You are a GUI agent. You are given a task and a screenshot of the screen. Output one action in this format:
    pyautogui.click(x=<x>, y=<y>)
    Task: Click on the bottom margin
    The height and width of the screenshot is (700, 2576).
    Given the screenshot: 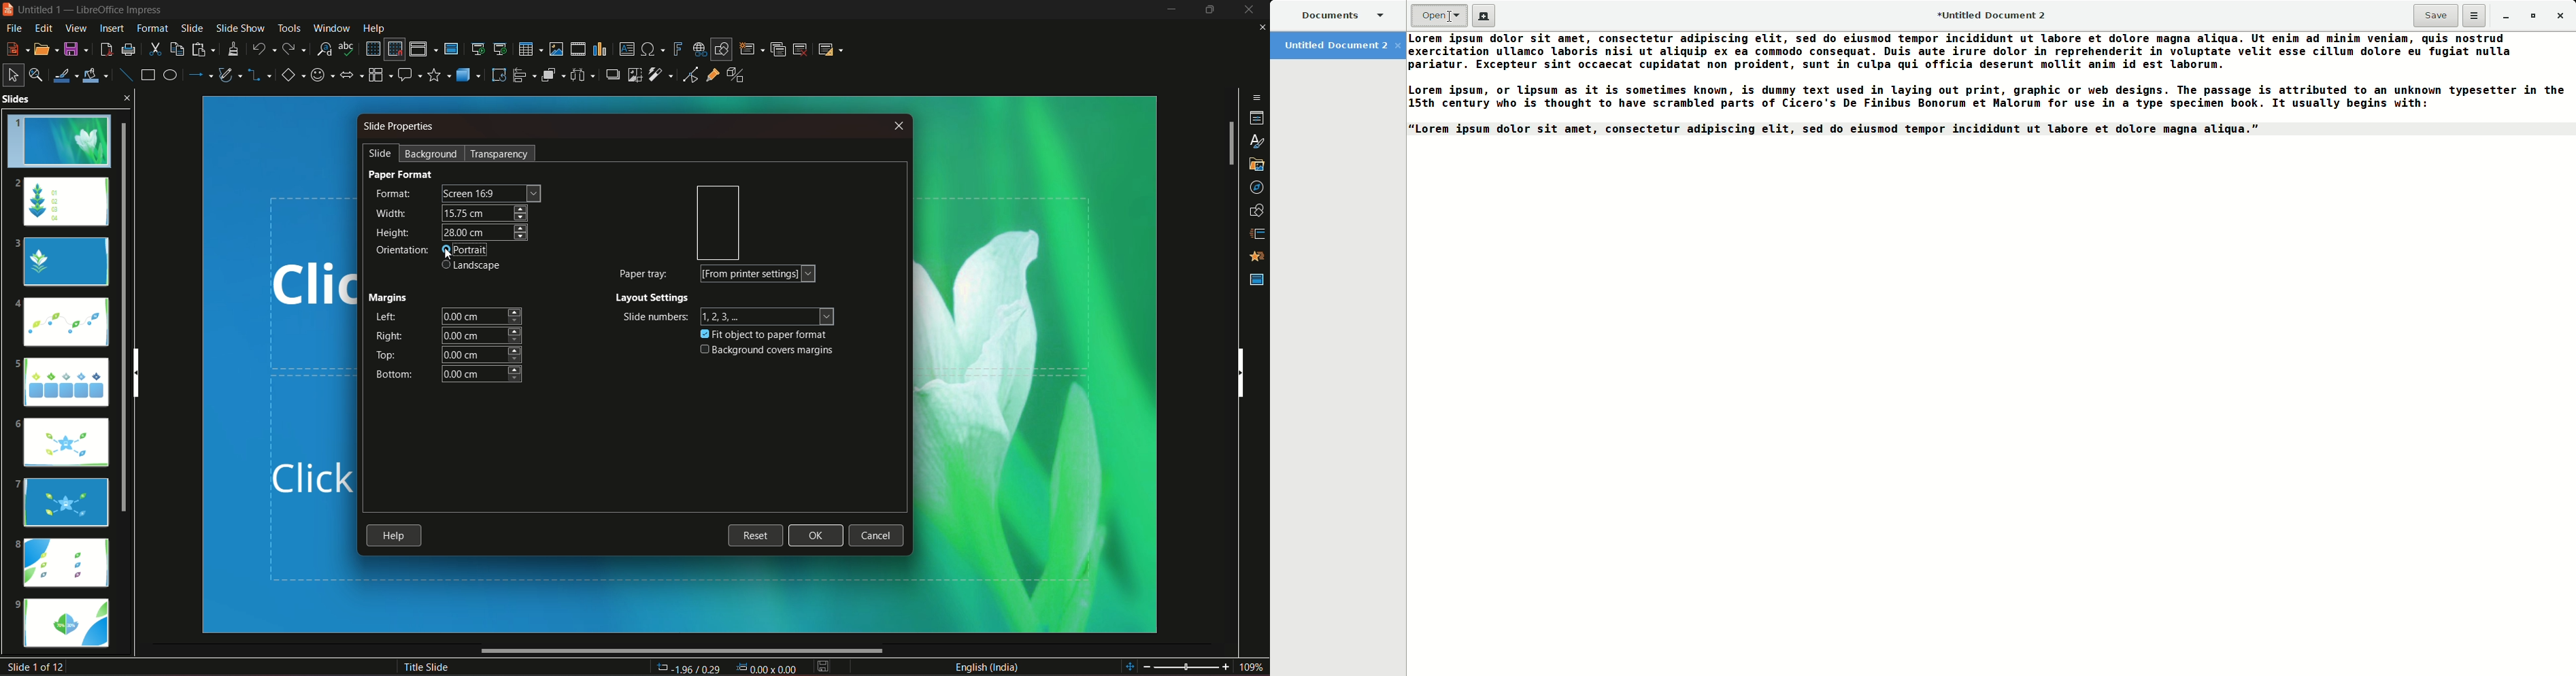 What is the action you would take?
    pyautogui.click(x=484, y=375)
    